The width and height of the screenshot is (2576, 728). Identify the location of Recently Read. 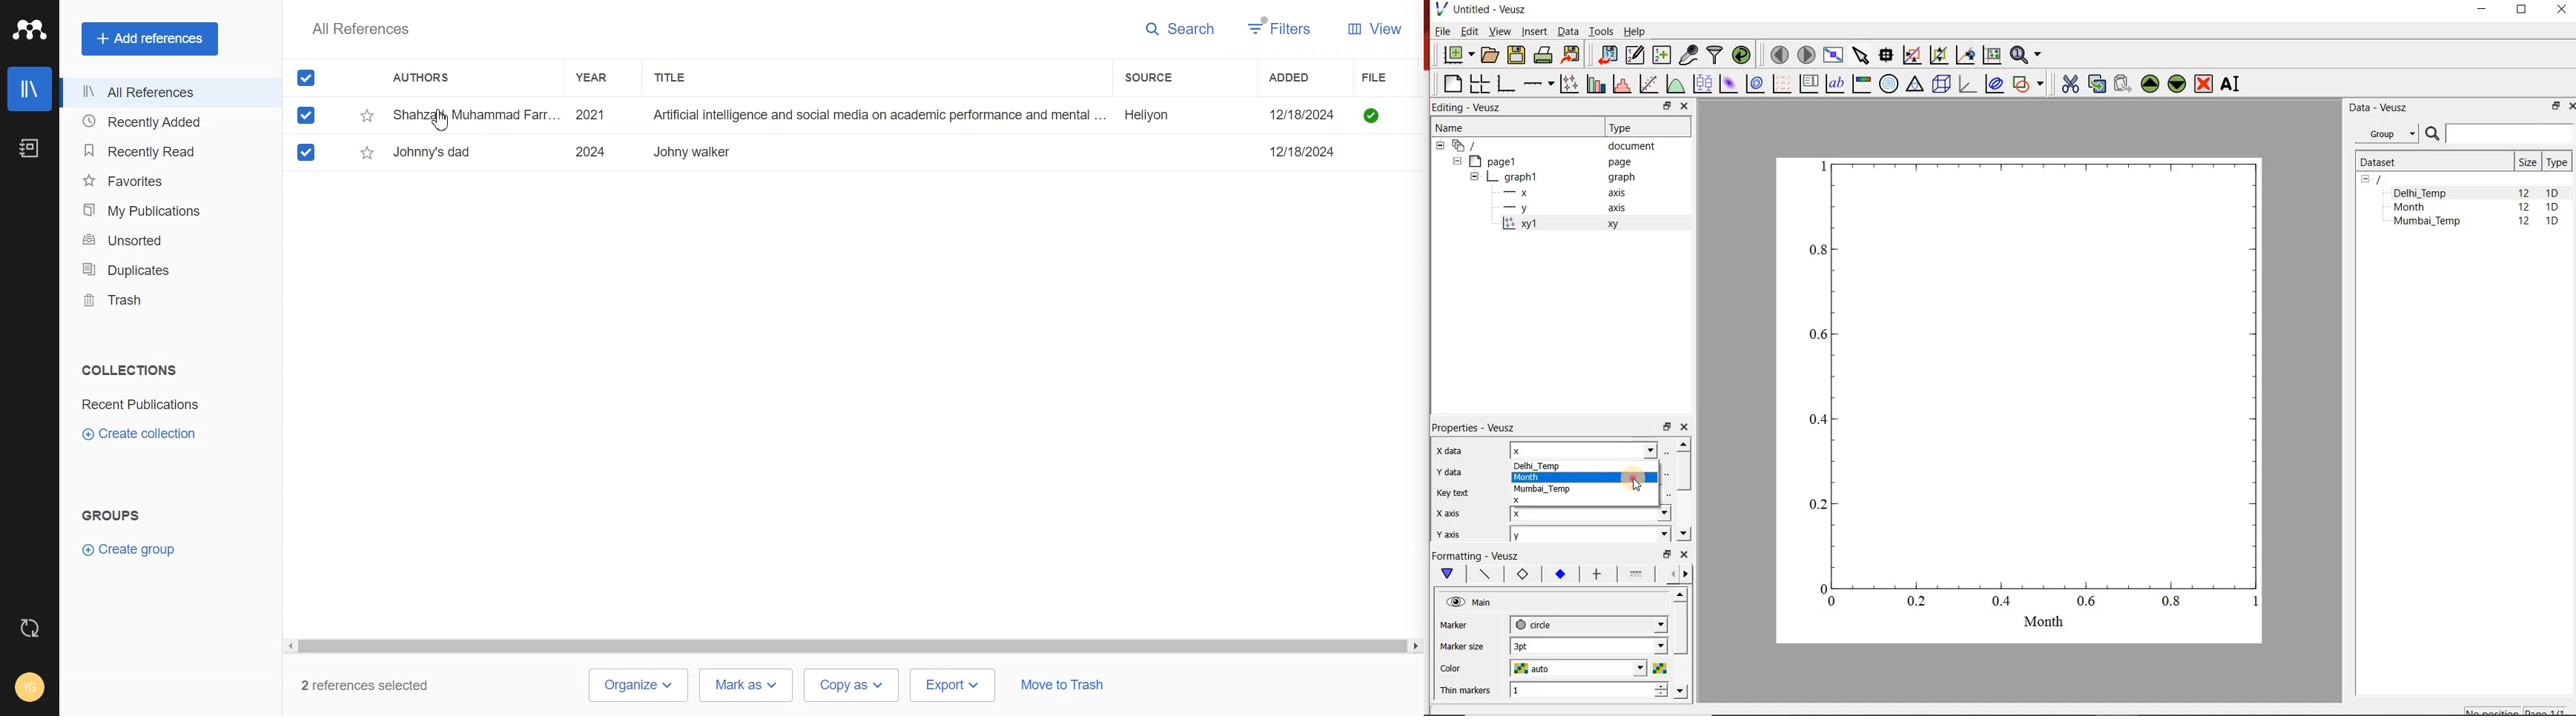
(166, 151).